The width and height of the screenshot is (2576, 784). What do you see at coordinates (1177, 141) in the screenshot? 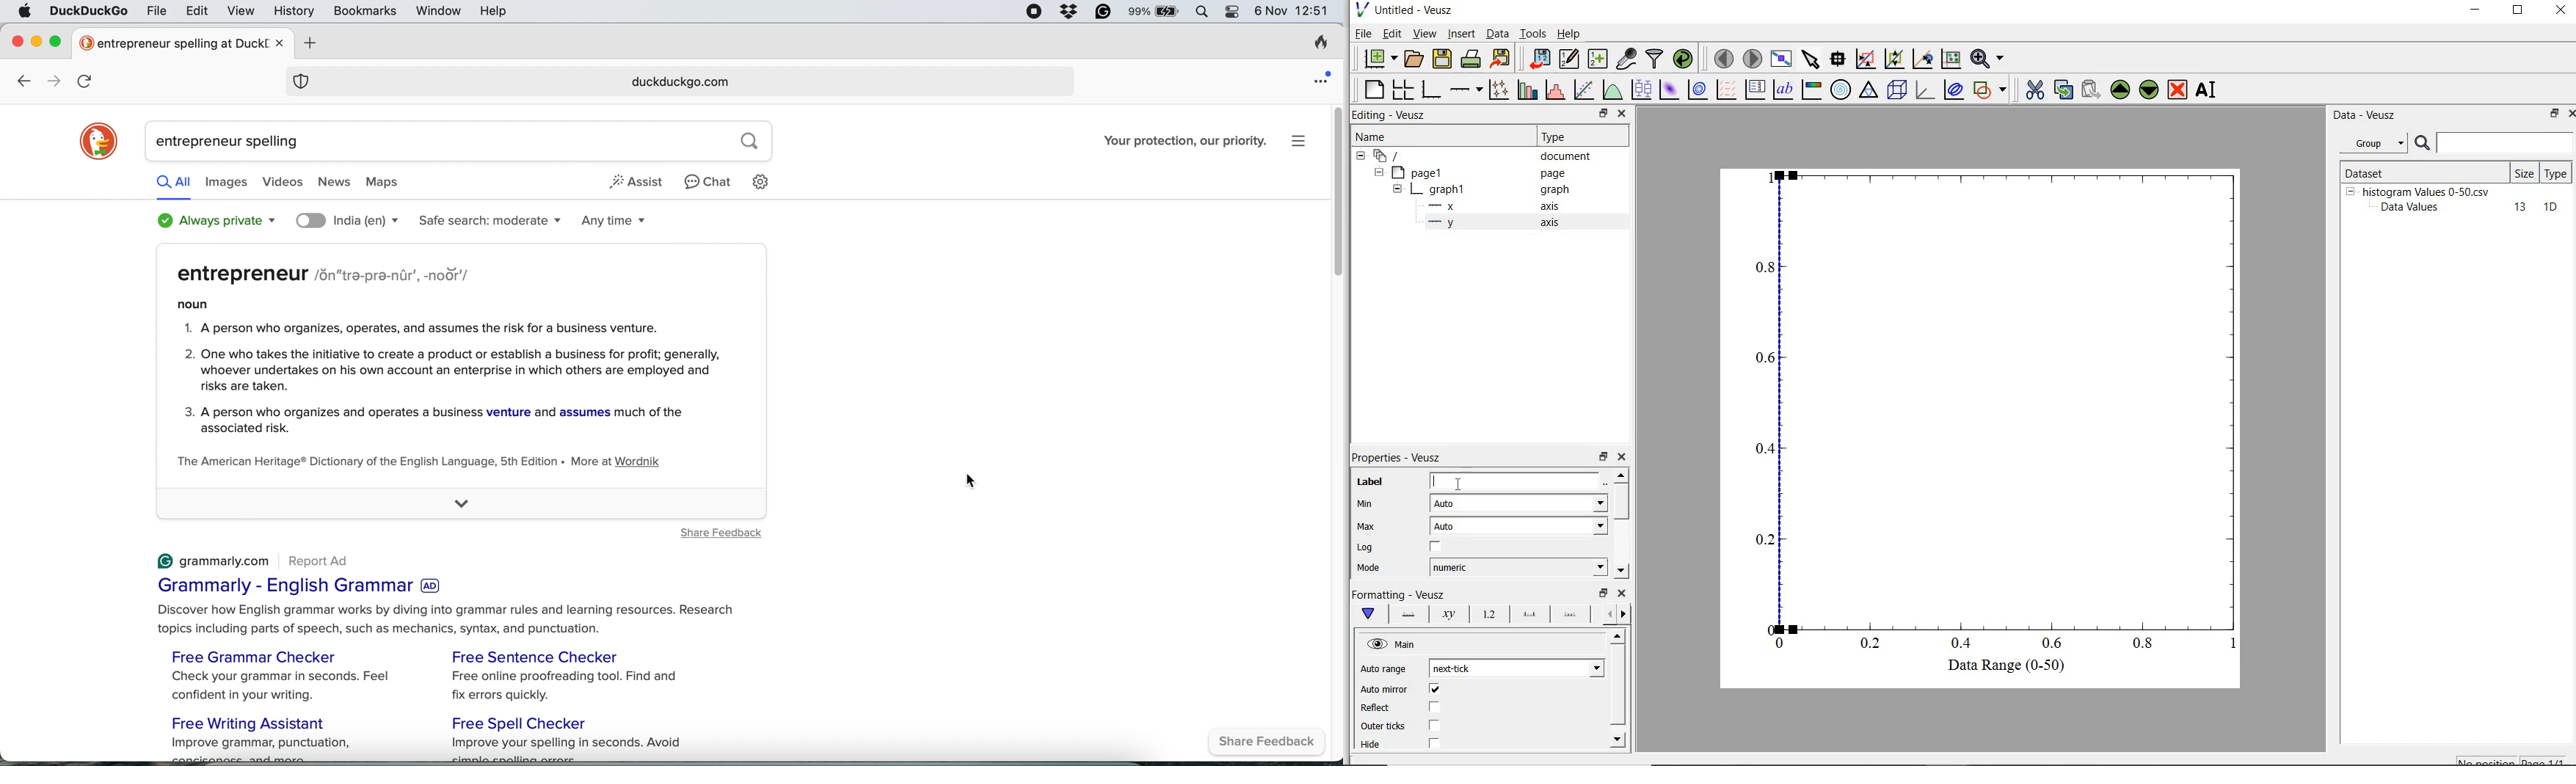
I see `Your protection, our priority.` at bounding box center [1177, 141].